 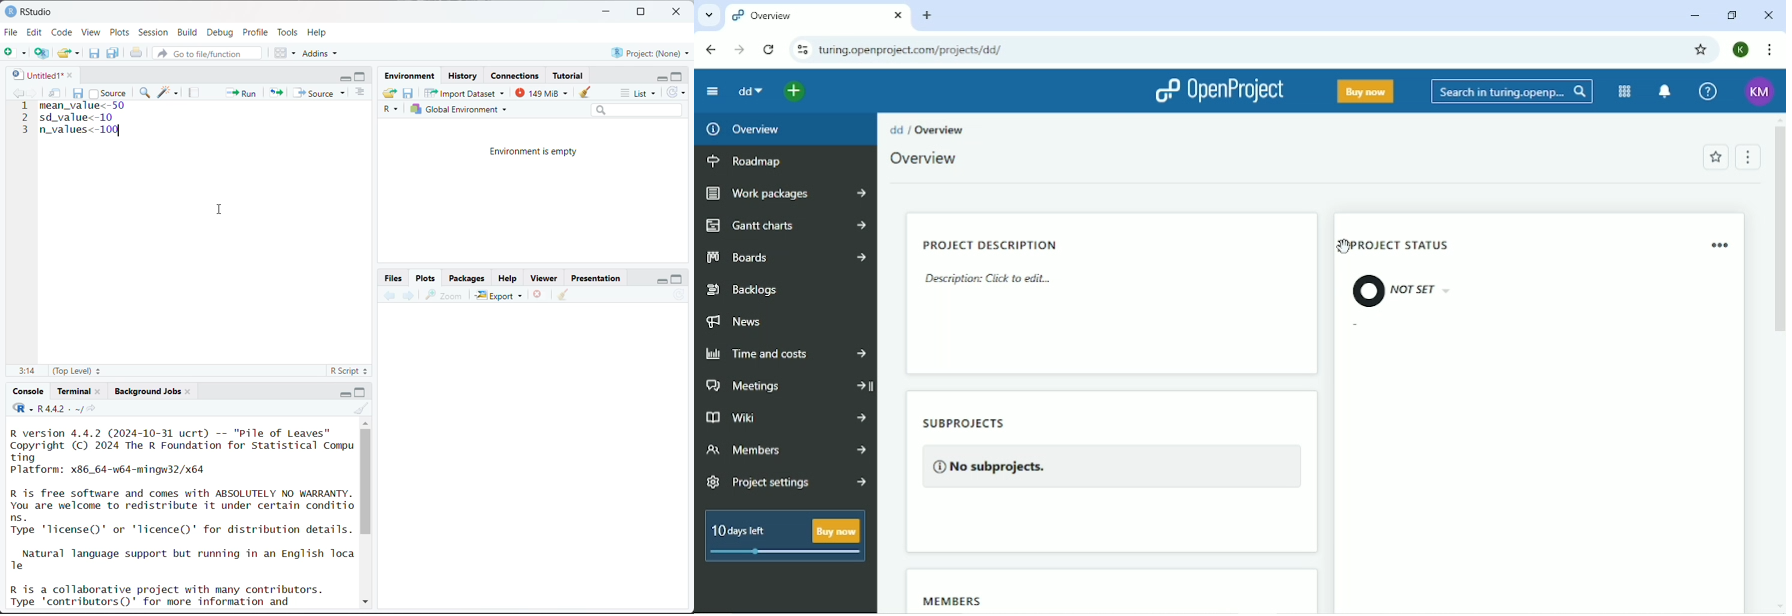 I want to click on Import Dataset, so click(x=465, y=93).